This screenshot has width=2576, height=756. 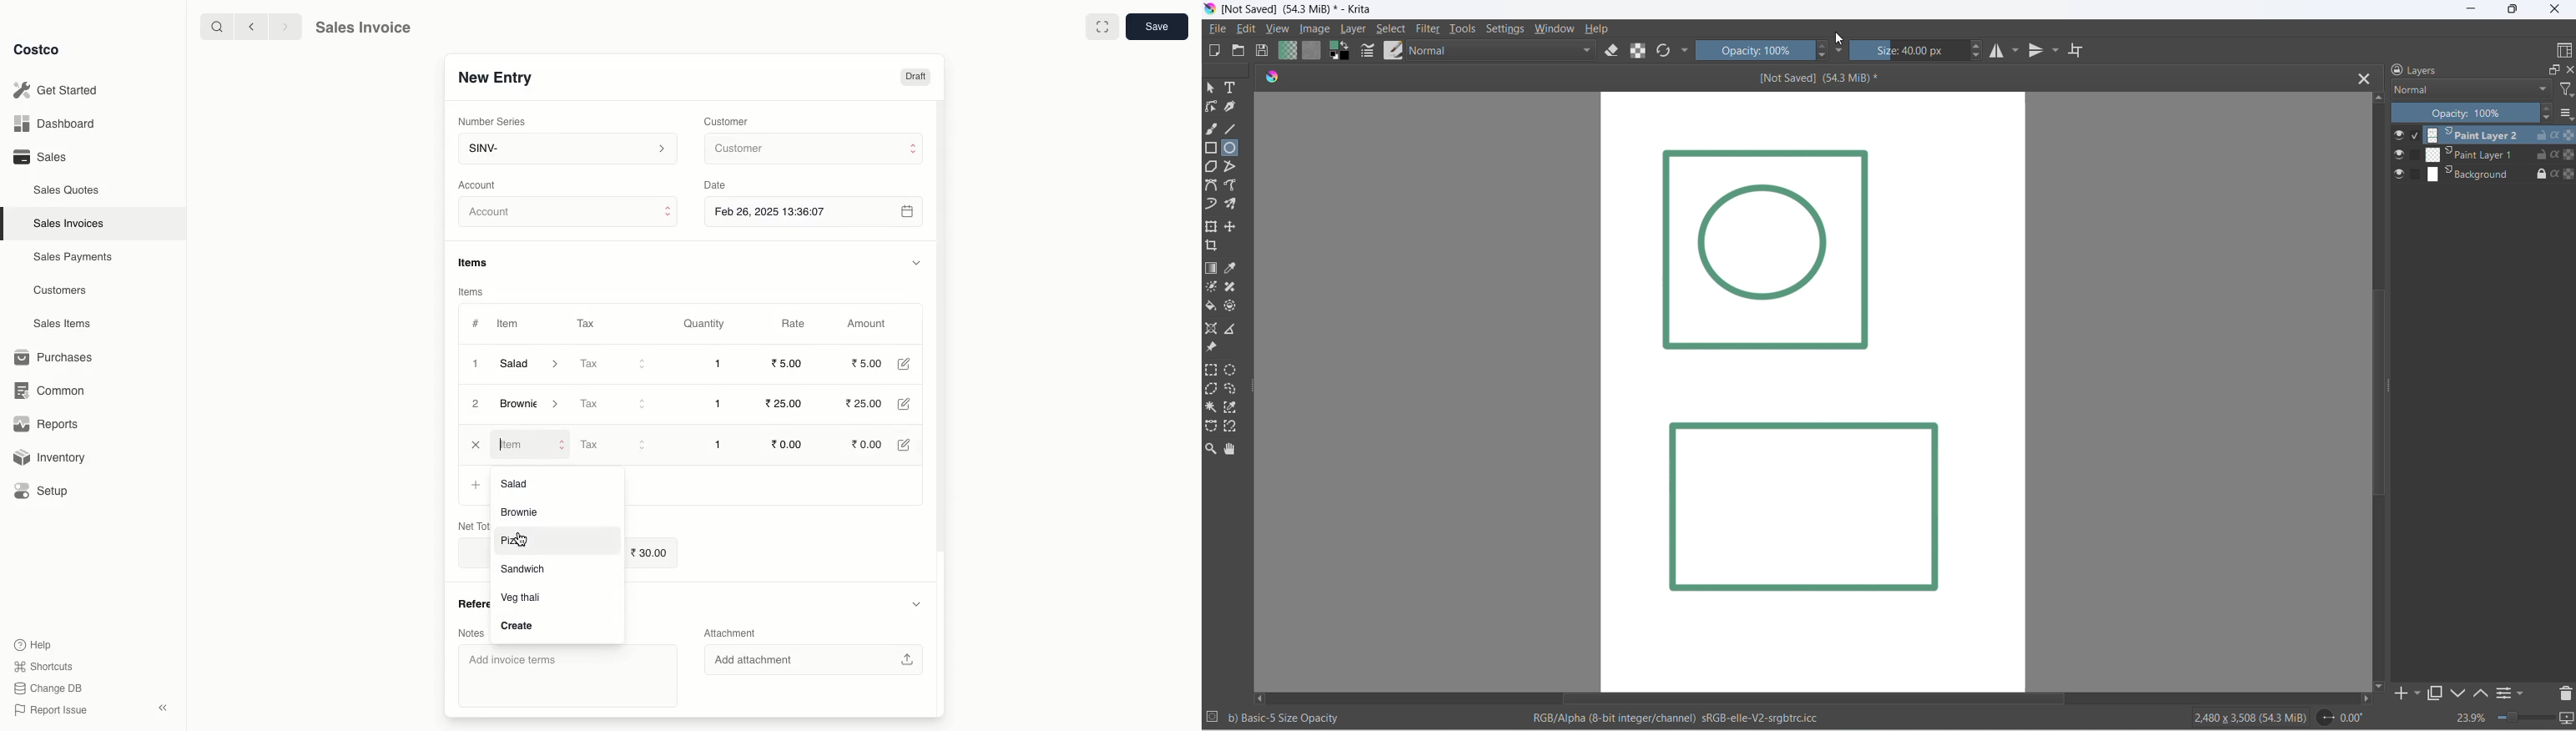 What do you see at coordinates (865, 442) in the screenshot?
I see `0.00` at bounding box center [865, 442].